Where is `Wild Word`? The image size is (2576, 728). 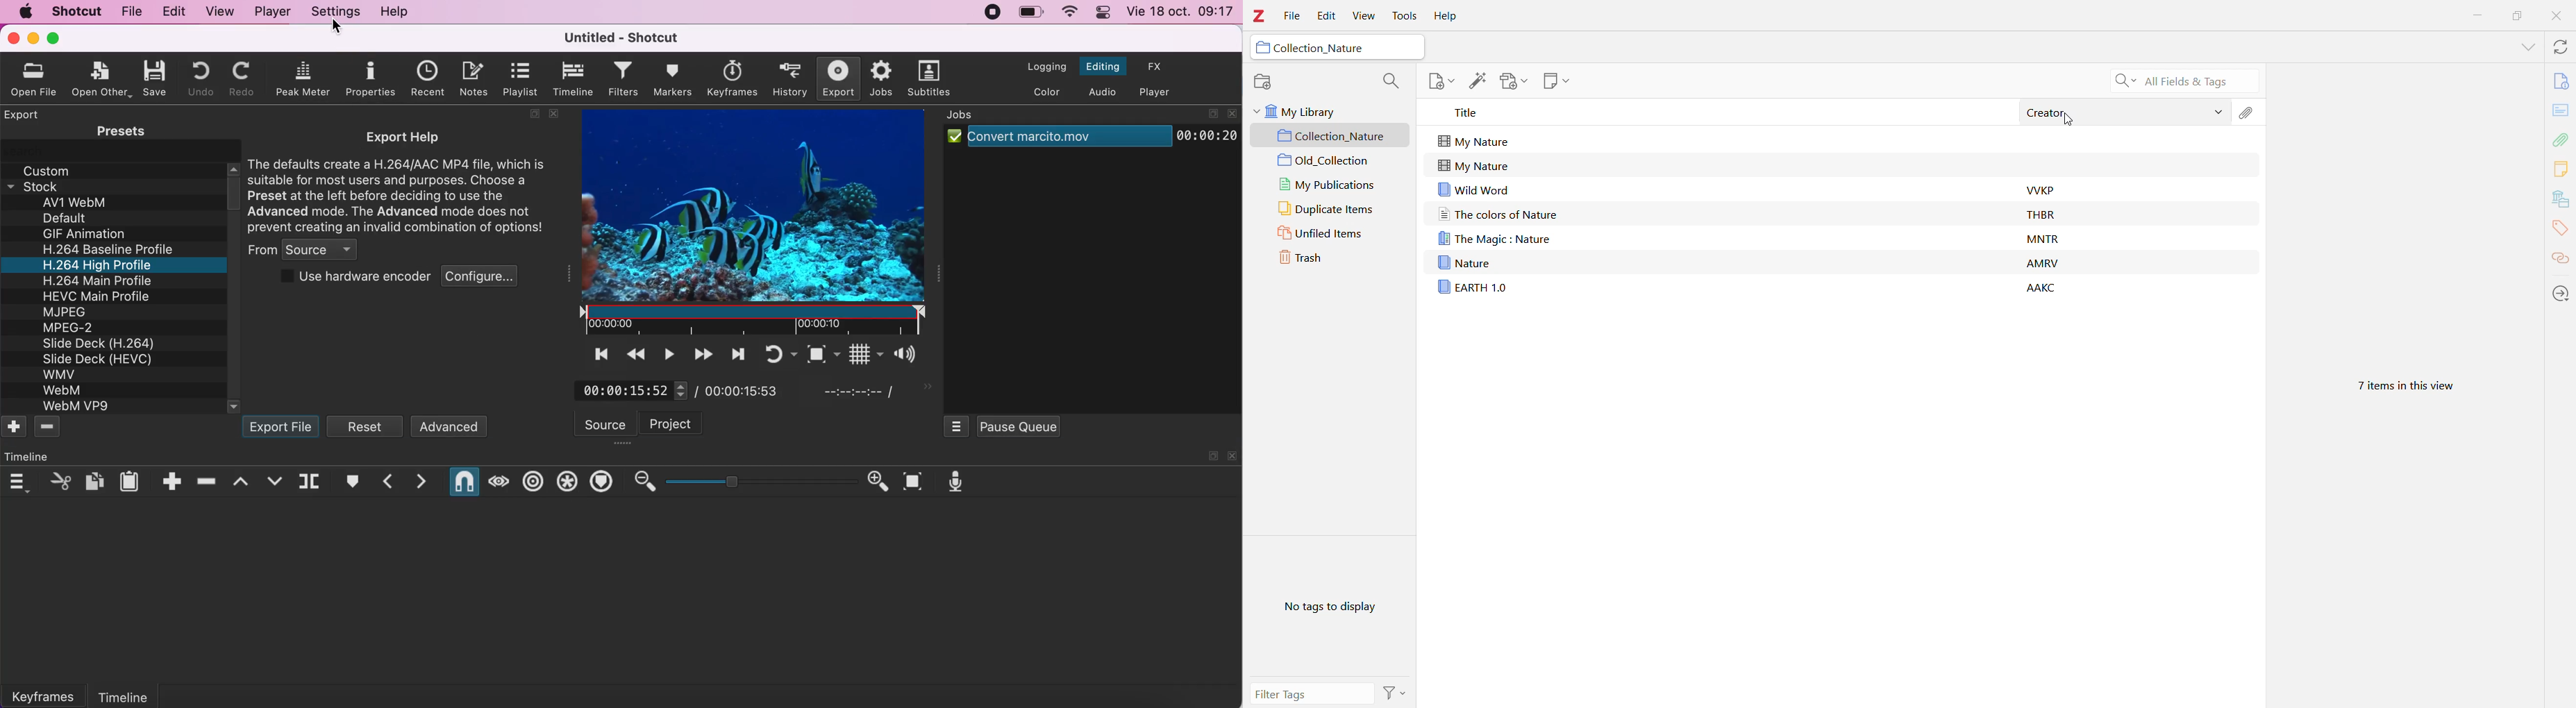 Wild Word is located at coordinates (1546, 189).